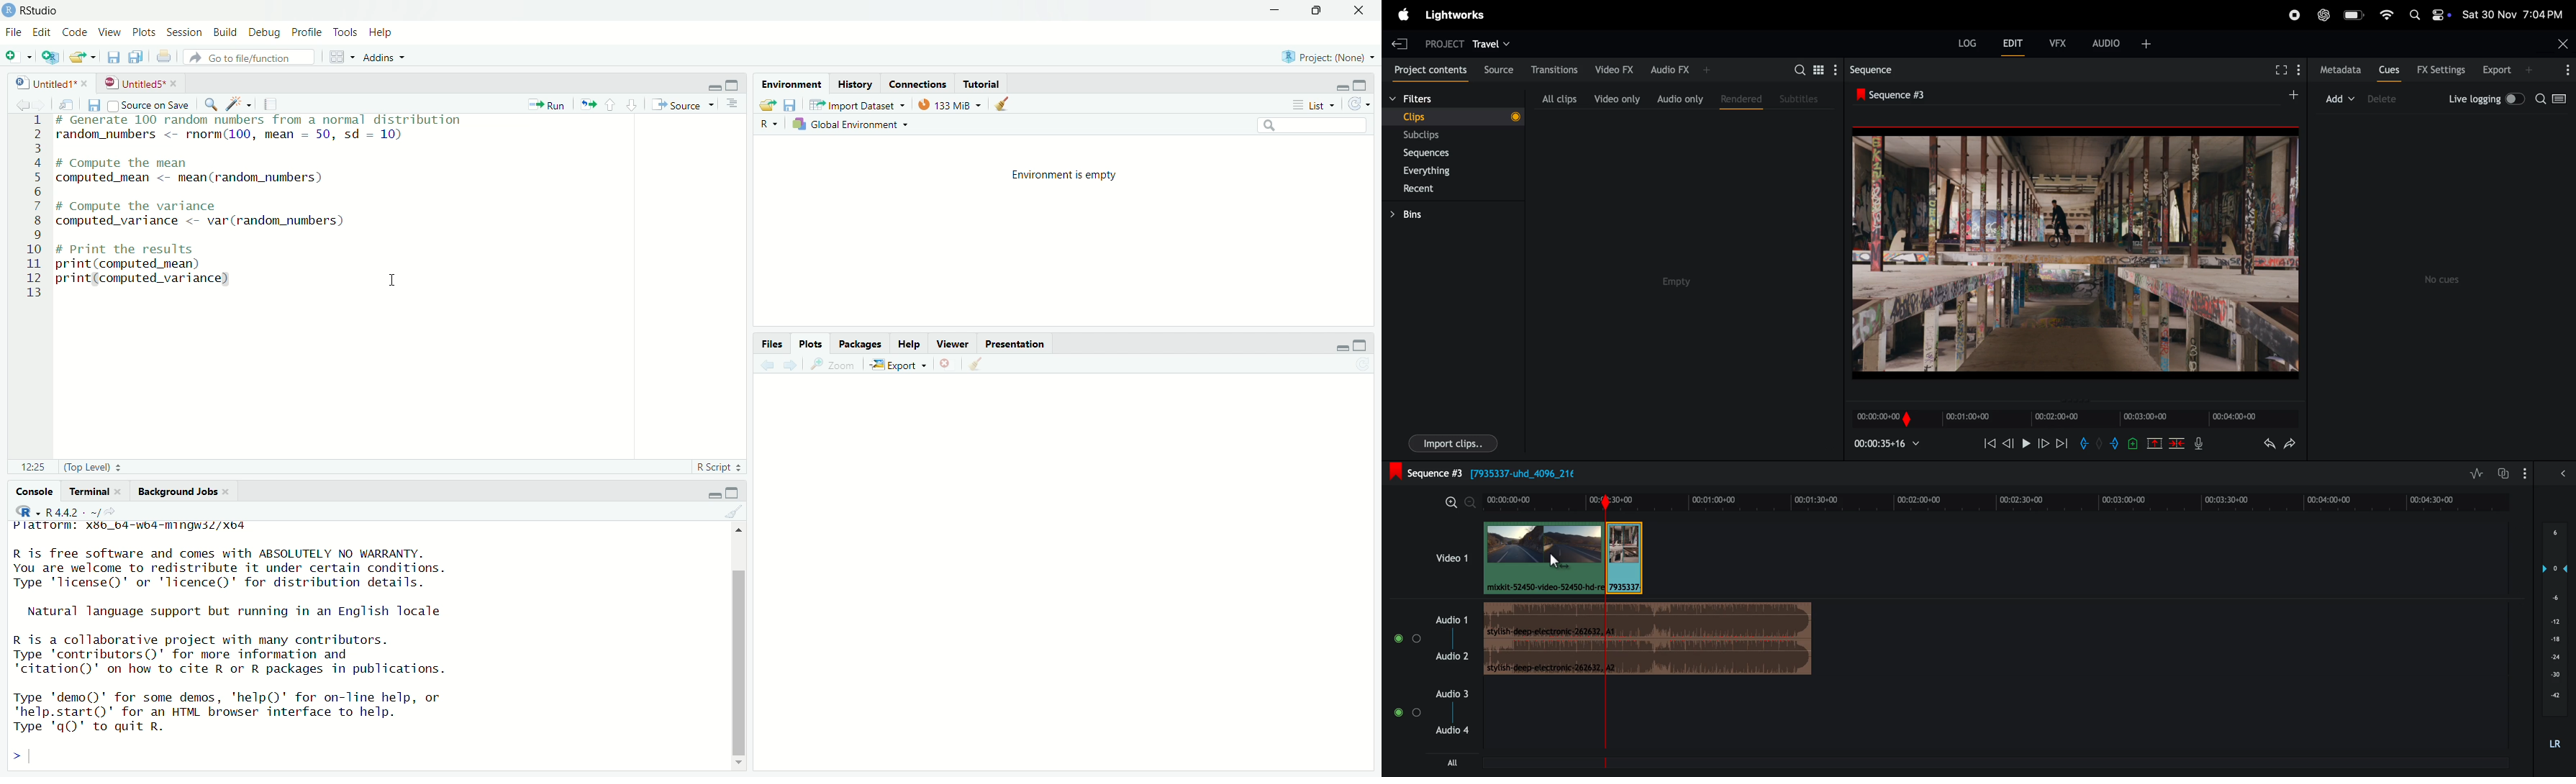 The image size is (2576, 784). What do you see at coordinates (216, 220) in the screenshot?
I see `computed_variance <- var (random_numbers)` at bounding box center [216, 220].